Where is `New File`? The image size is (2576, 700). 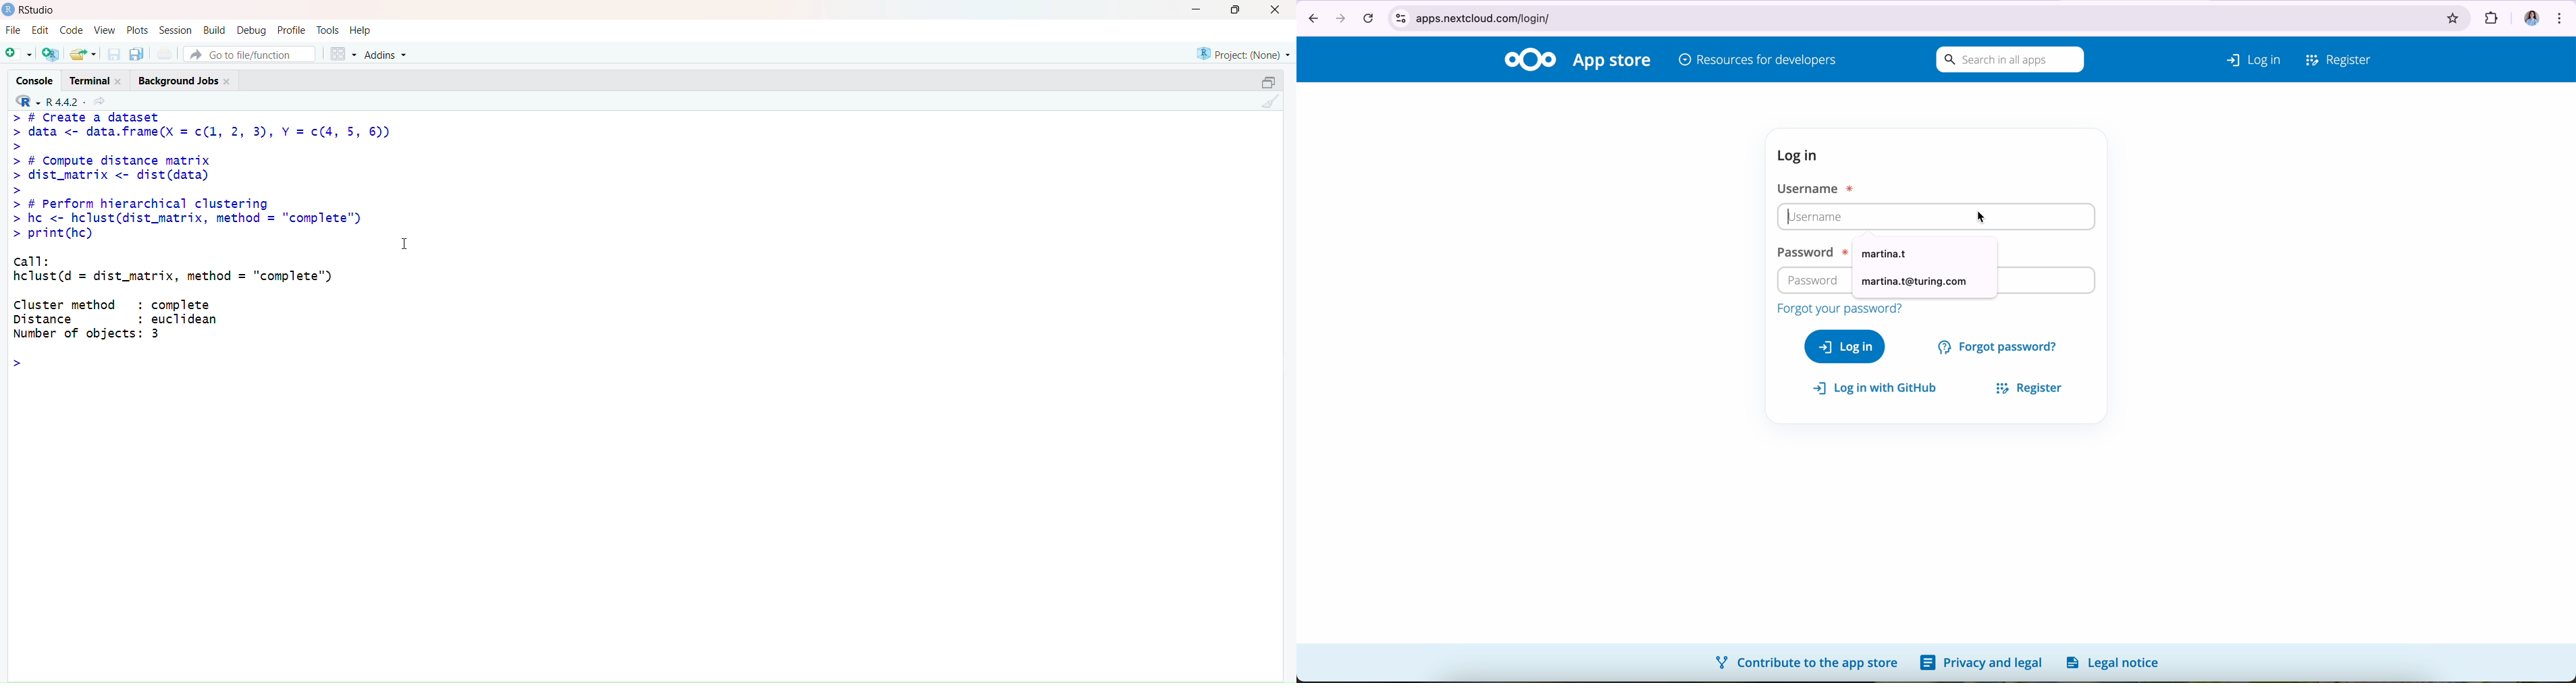 New File is located at coordinates (18, 53).